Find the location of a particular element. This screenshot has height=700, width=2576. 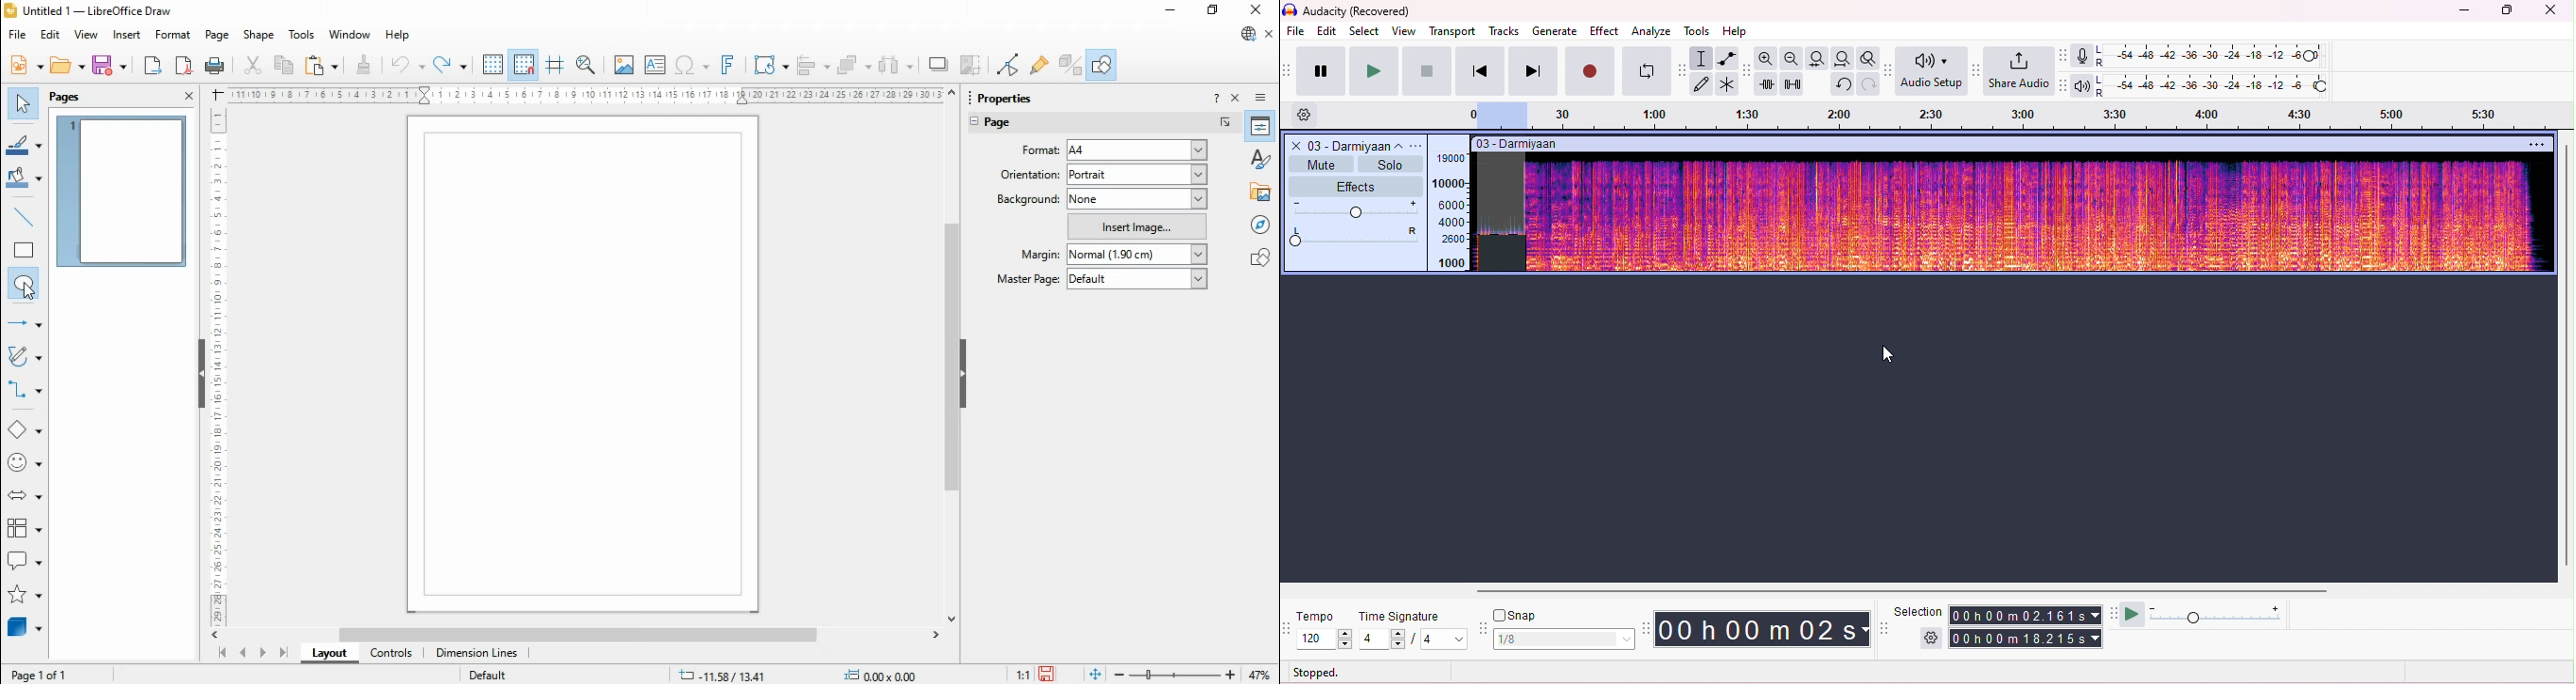

window is located at coordinates (350, 34).